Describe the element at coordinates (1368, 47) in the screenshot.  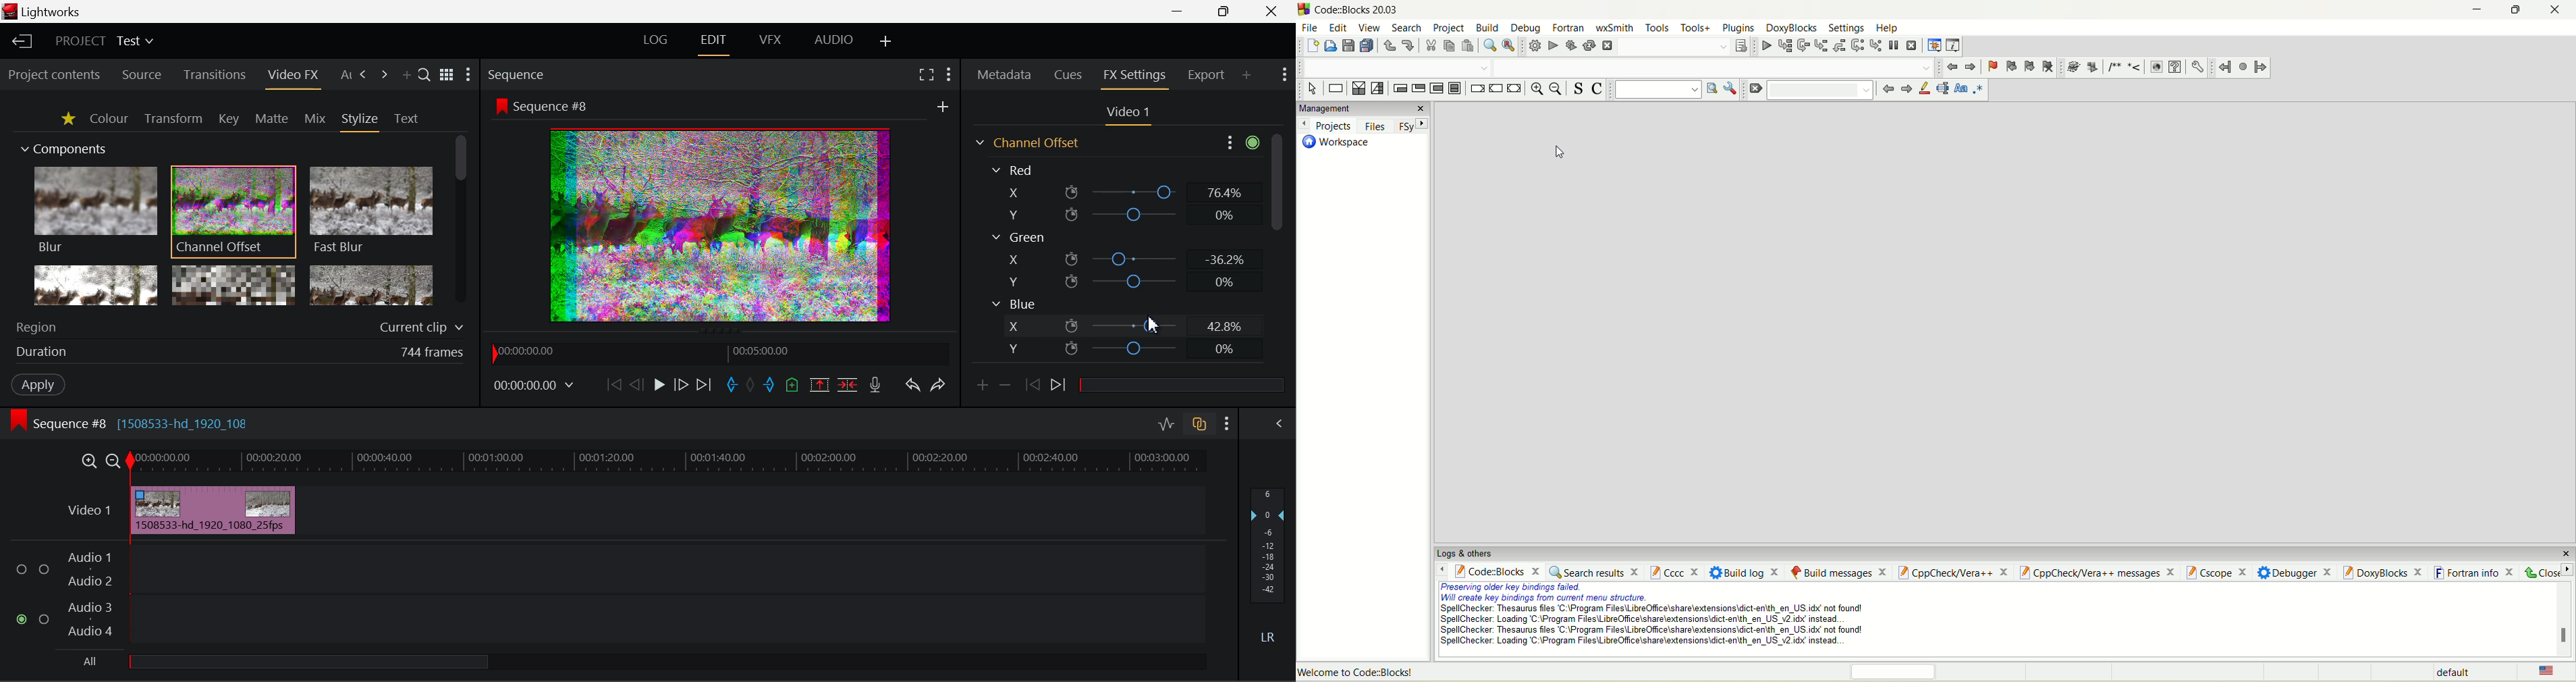
I see `save everything` at that location.